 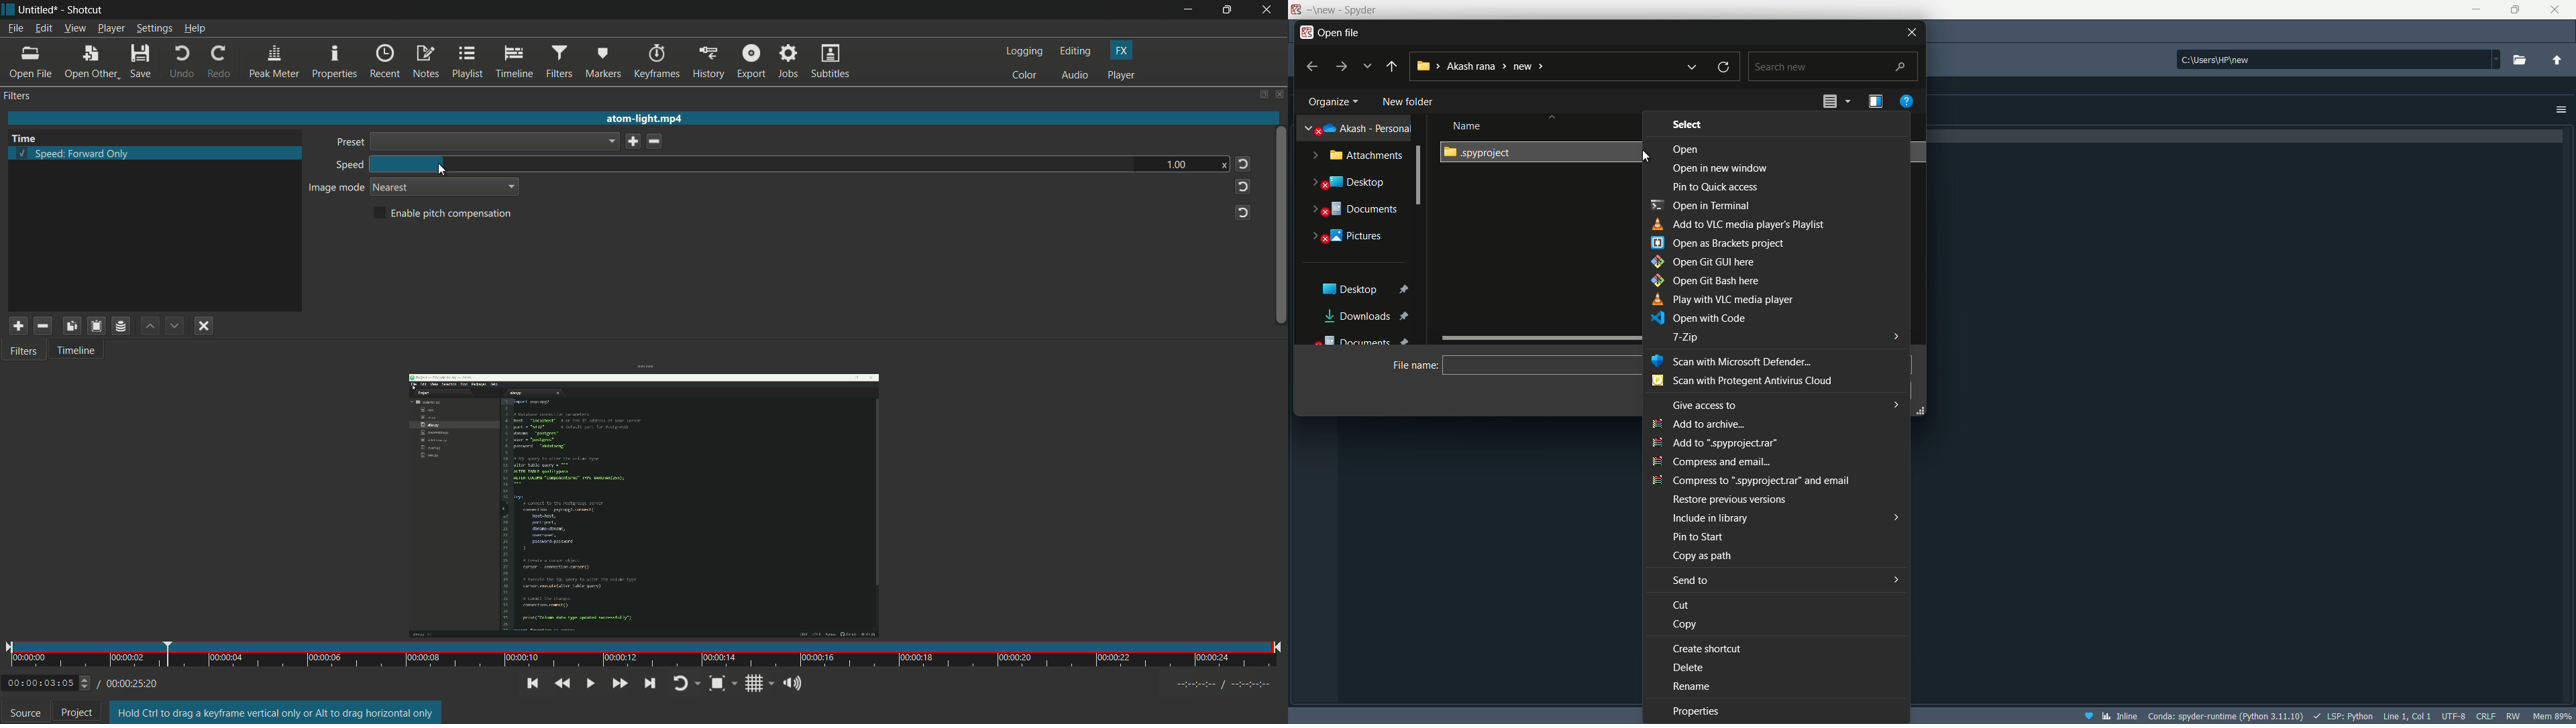 I want to click on Give access to, so click(x=1786, y=403).